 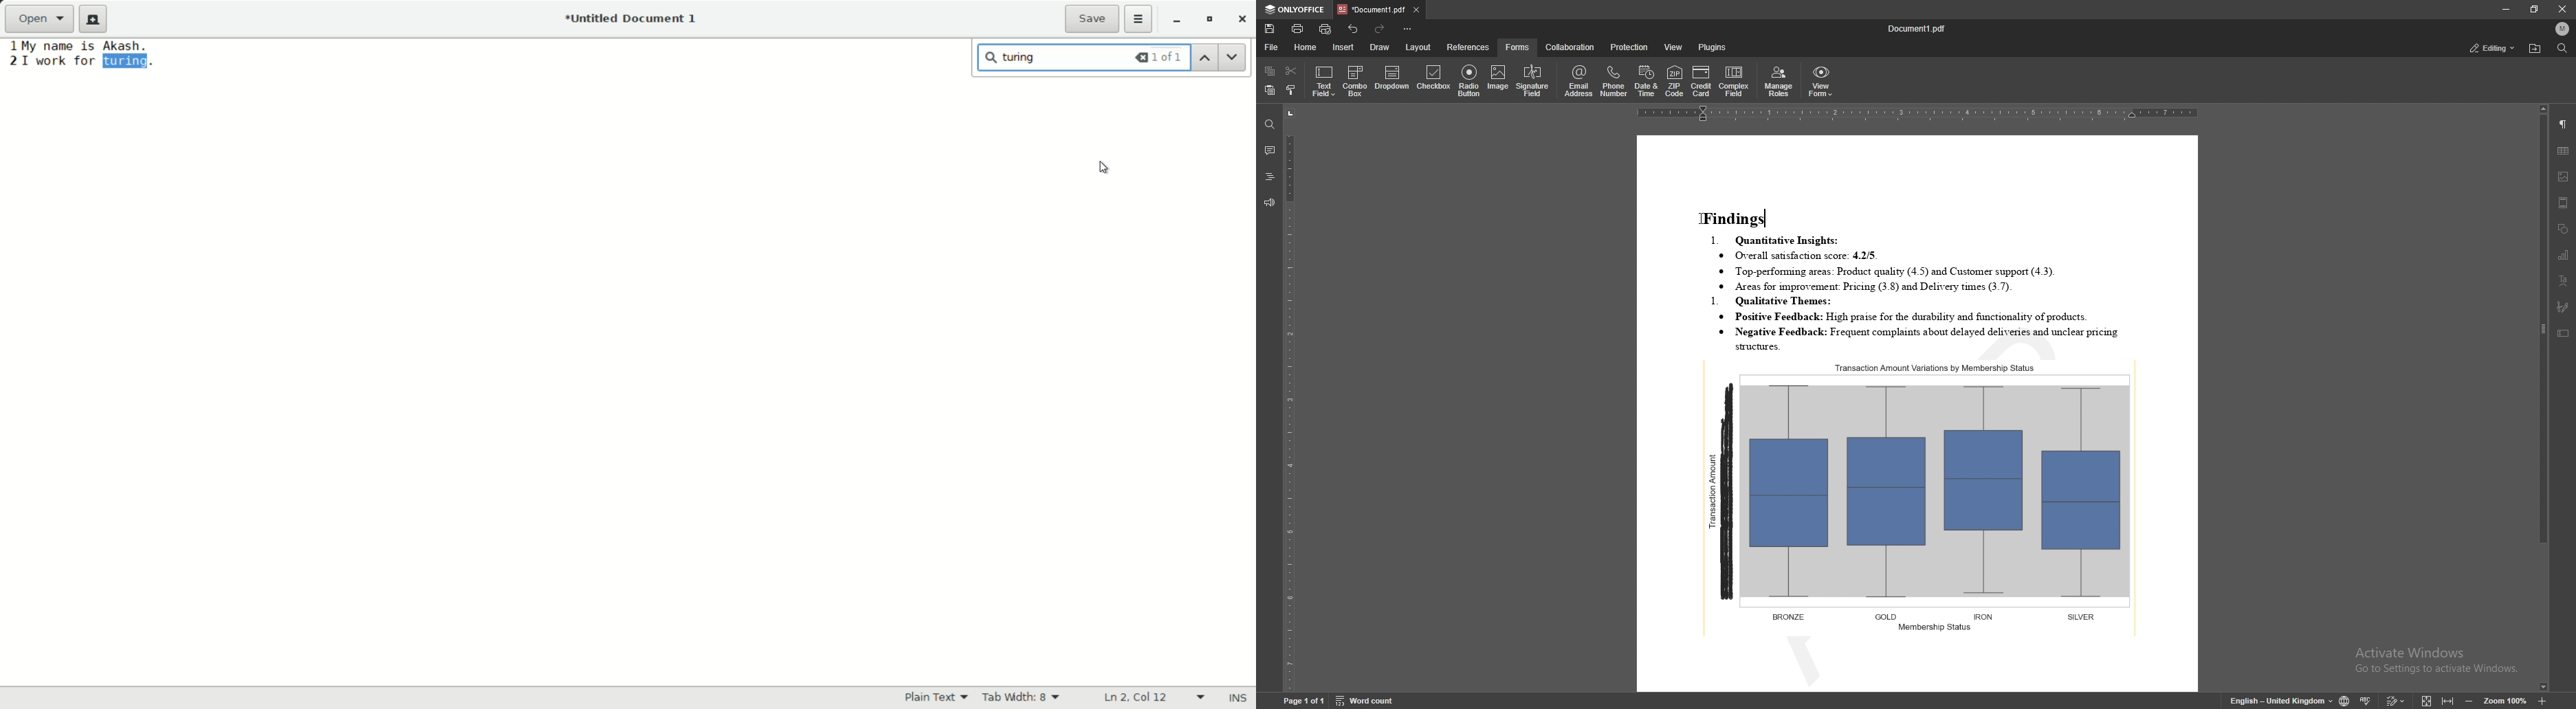 What do you see at coordinates (2563, 203) in the screenshot?
I see `header and footer` at bounding box center [2563, 203].